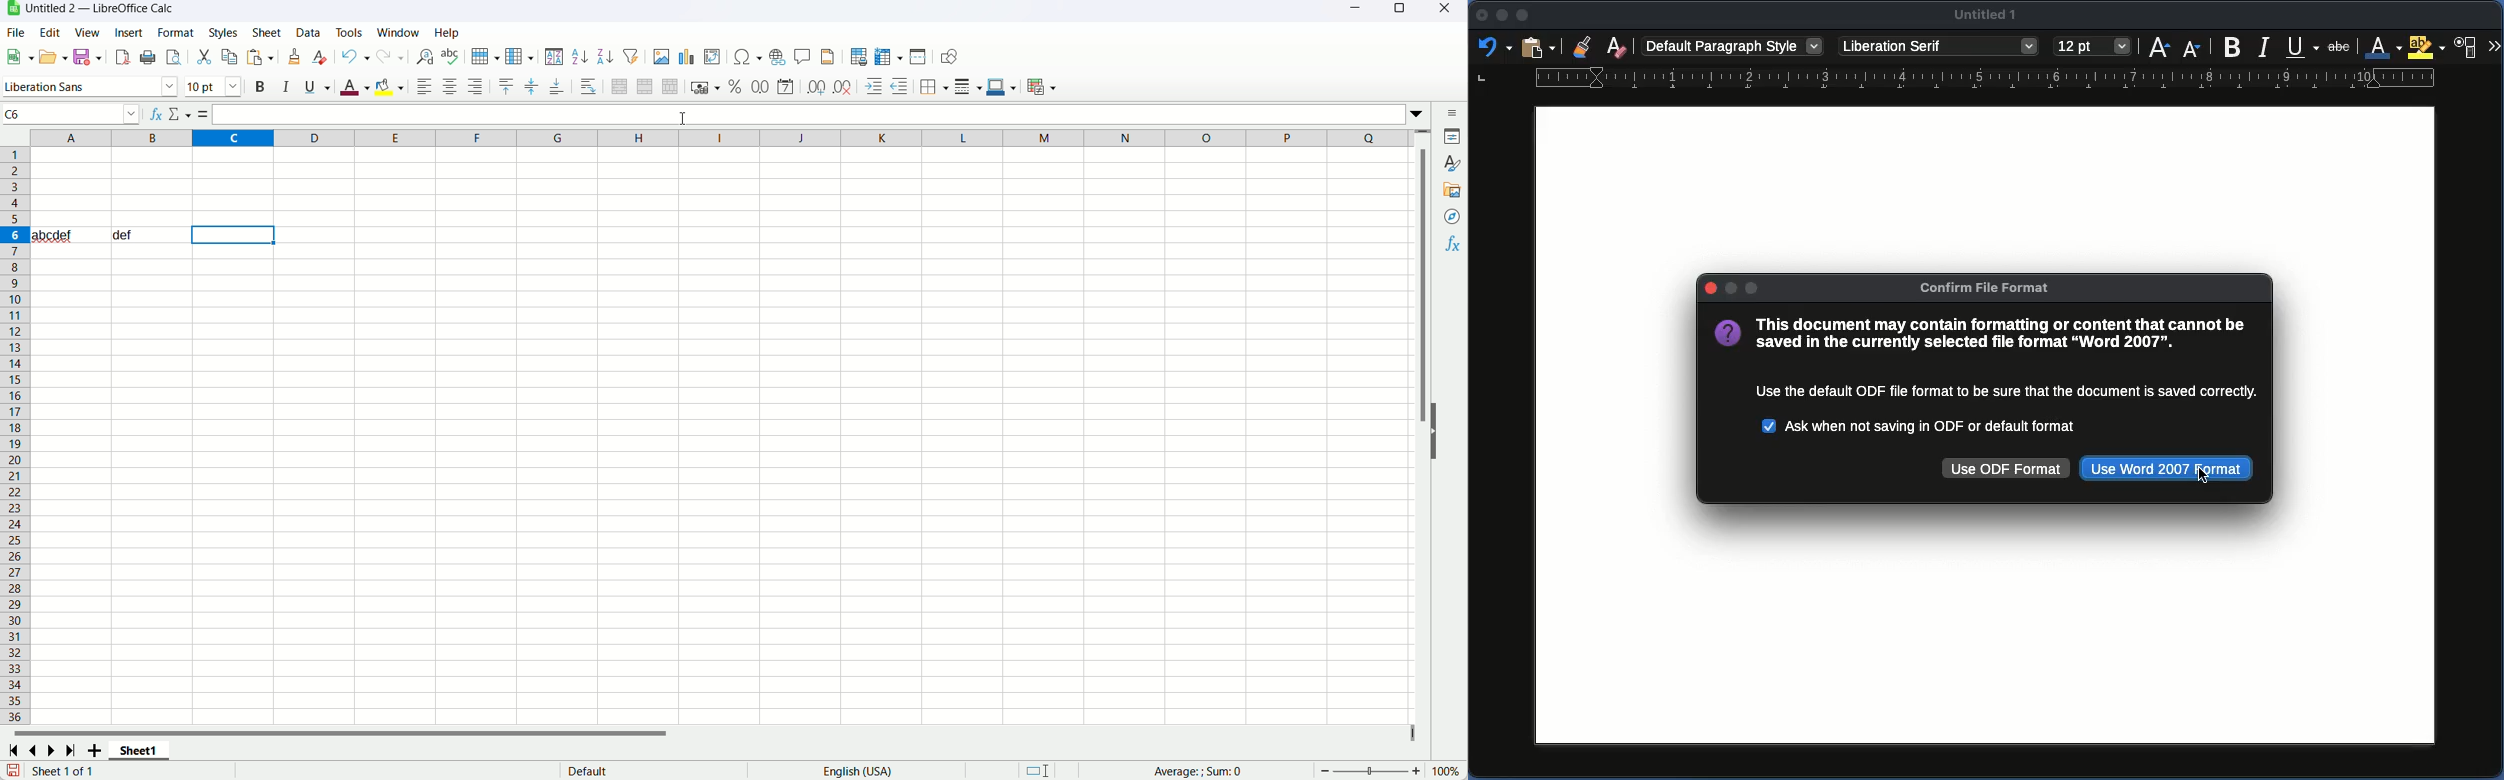  Describe the element at coordinates (146, 236) in the screenshot. I see `DEF` at that location.